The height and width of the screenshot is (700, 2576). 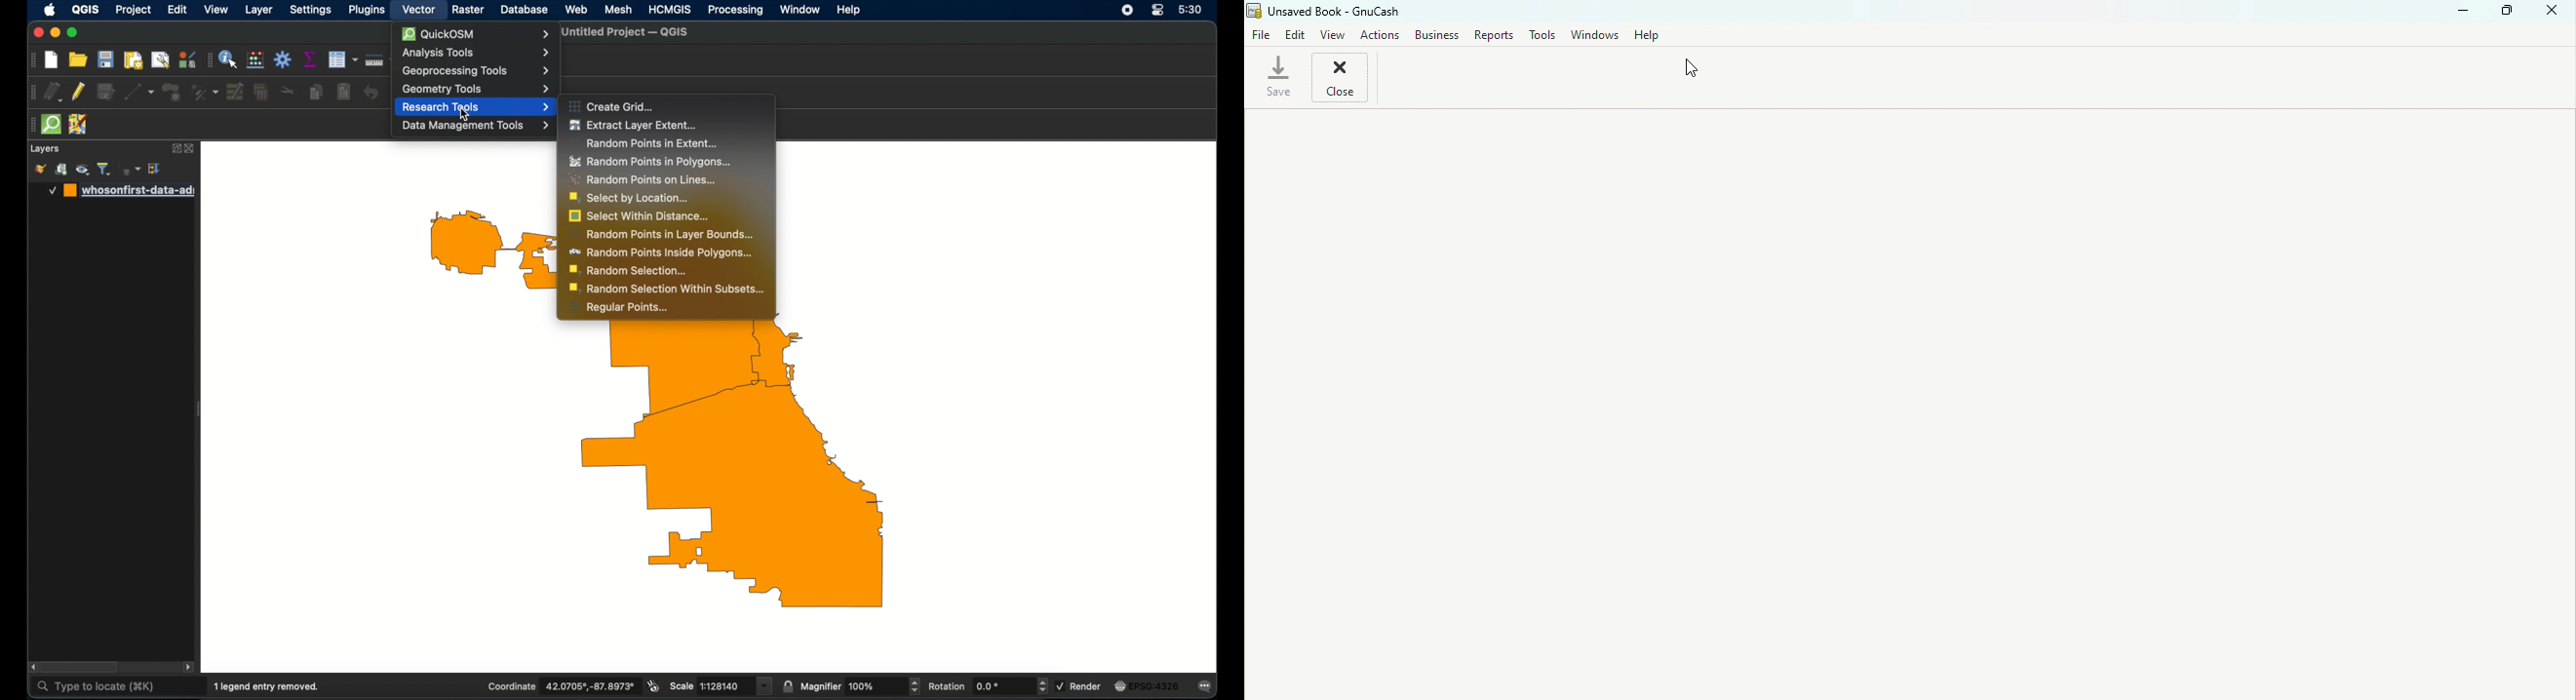 What do you see at coordinates (524, 9) in the screenshot?
I see `database` at bounding box center [524, 9].